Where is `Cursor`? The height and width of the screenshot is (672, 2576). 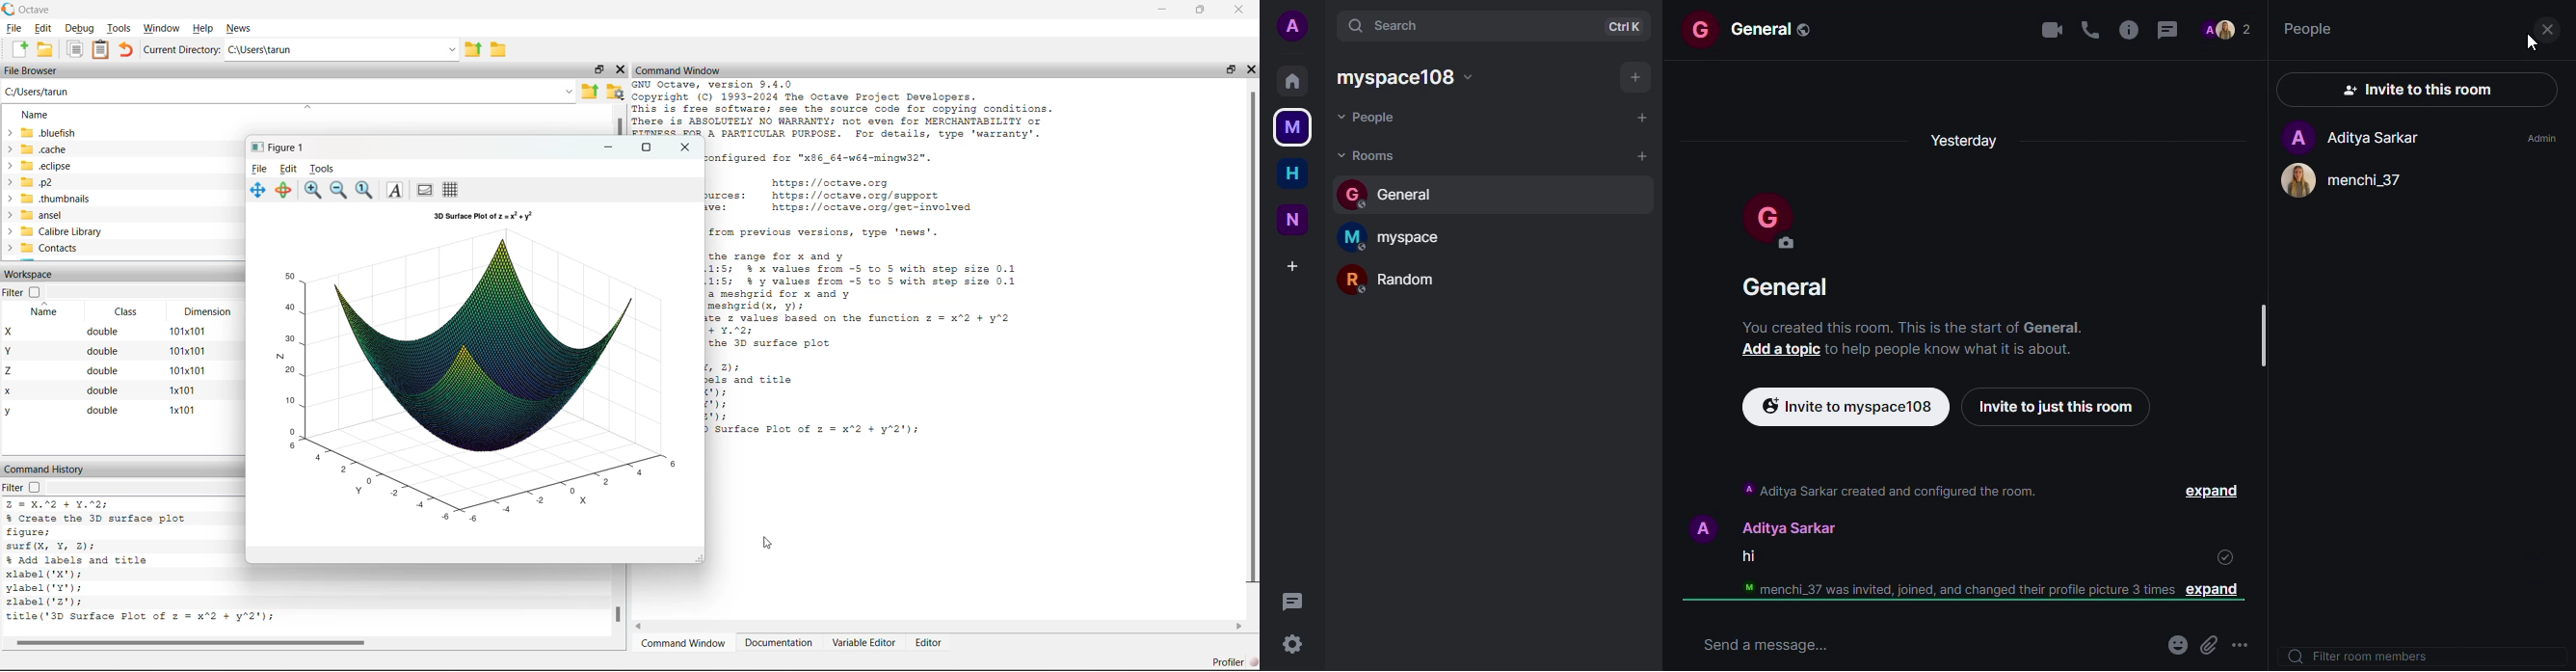 Cursor is located at coordinates (769, 542).